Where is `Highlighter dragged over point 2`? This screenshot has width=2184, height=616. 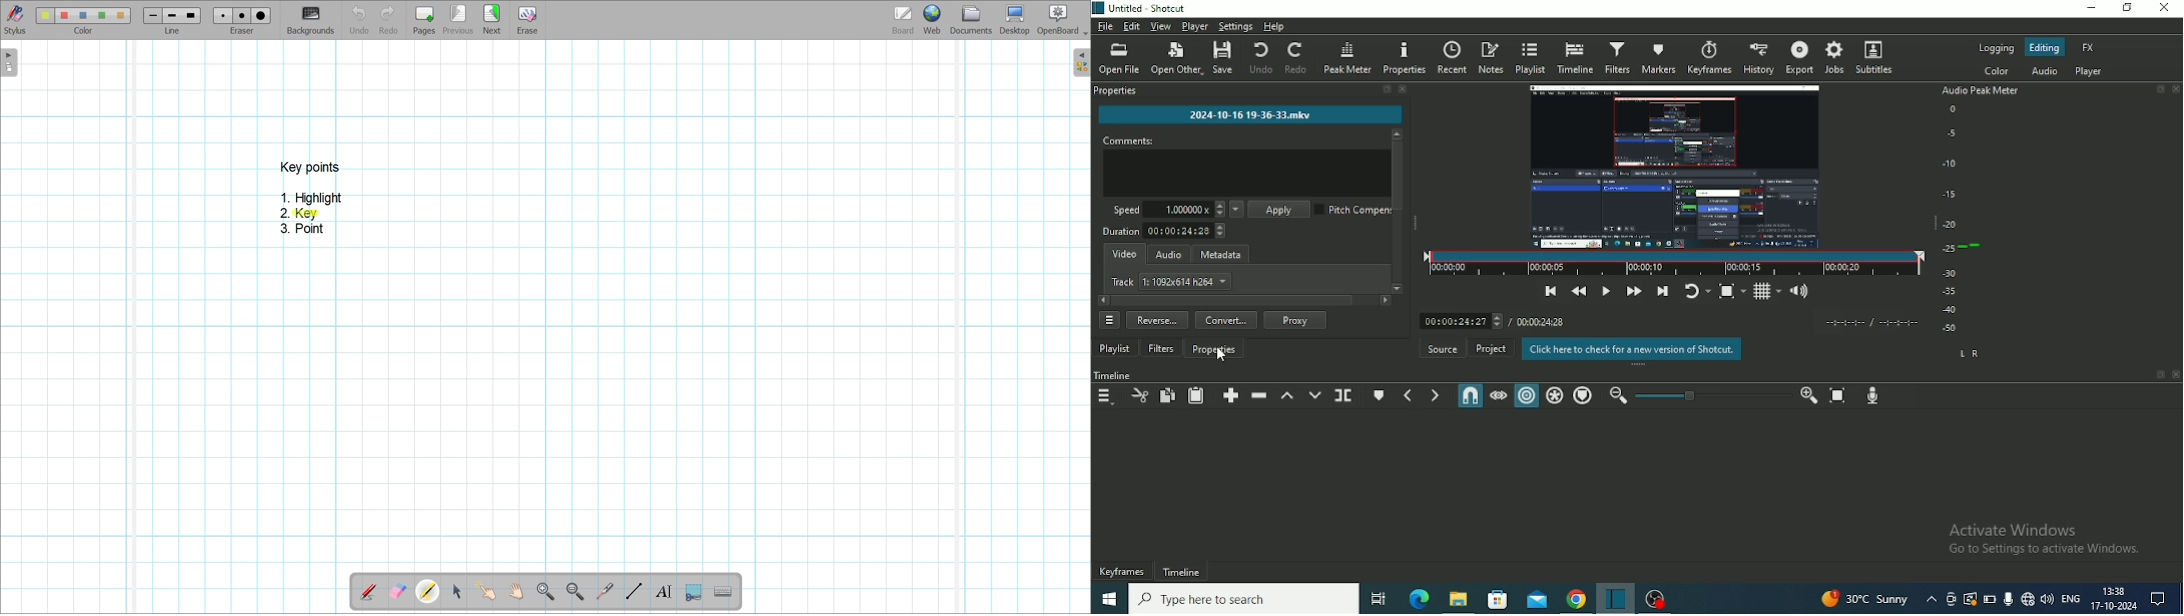 Highlighter dragged over point 2 is located at coordinates (308, 214).